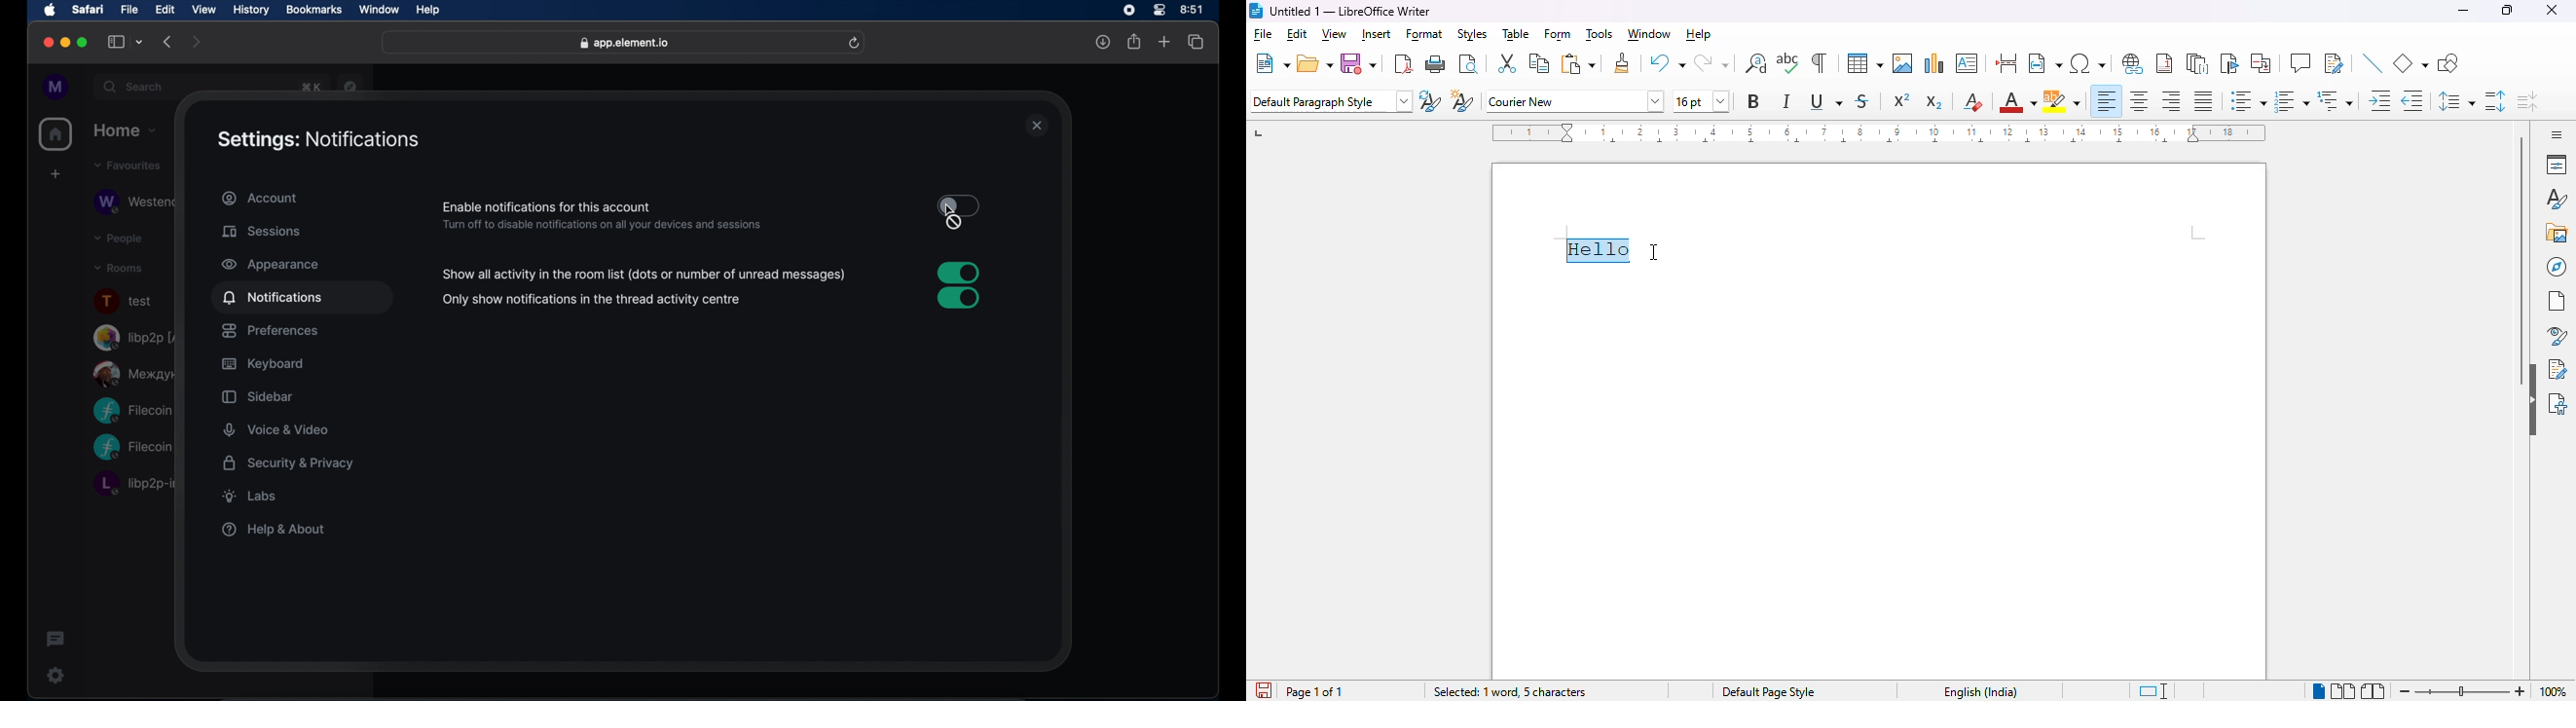 The height and width of the screenshot is (728, 2576). What do you see at coordinates (1876, 131) in the screenshot?
I see `ruler` at bounding box center [1876, 131].